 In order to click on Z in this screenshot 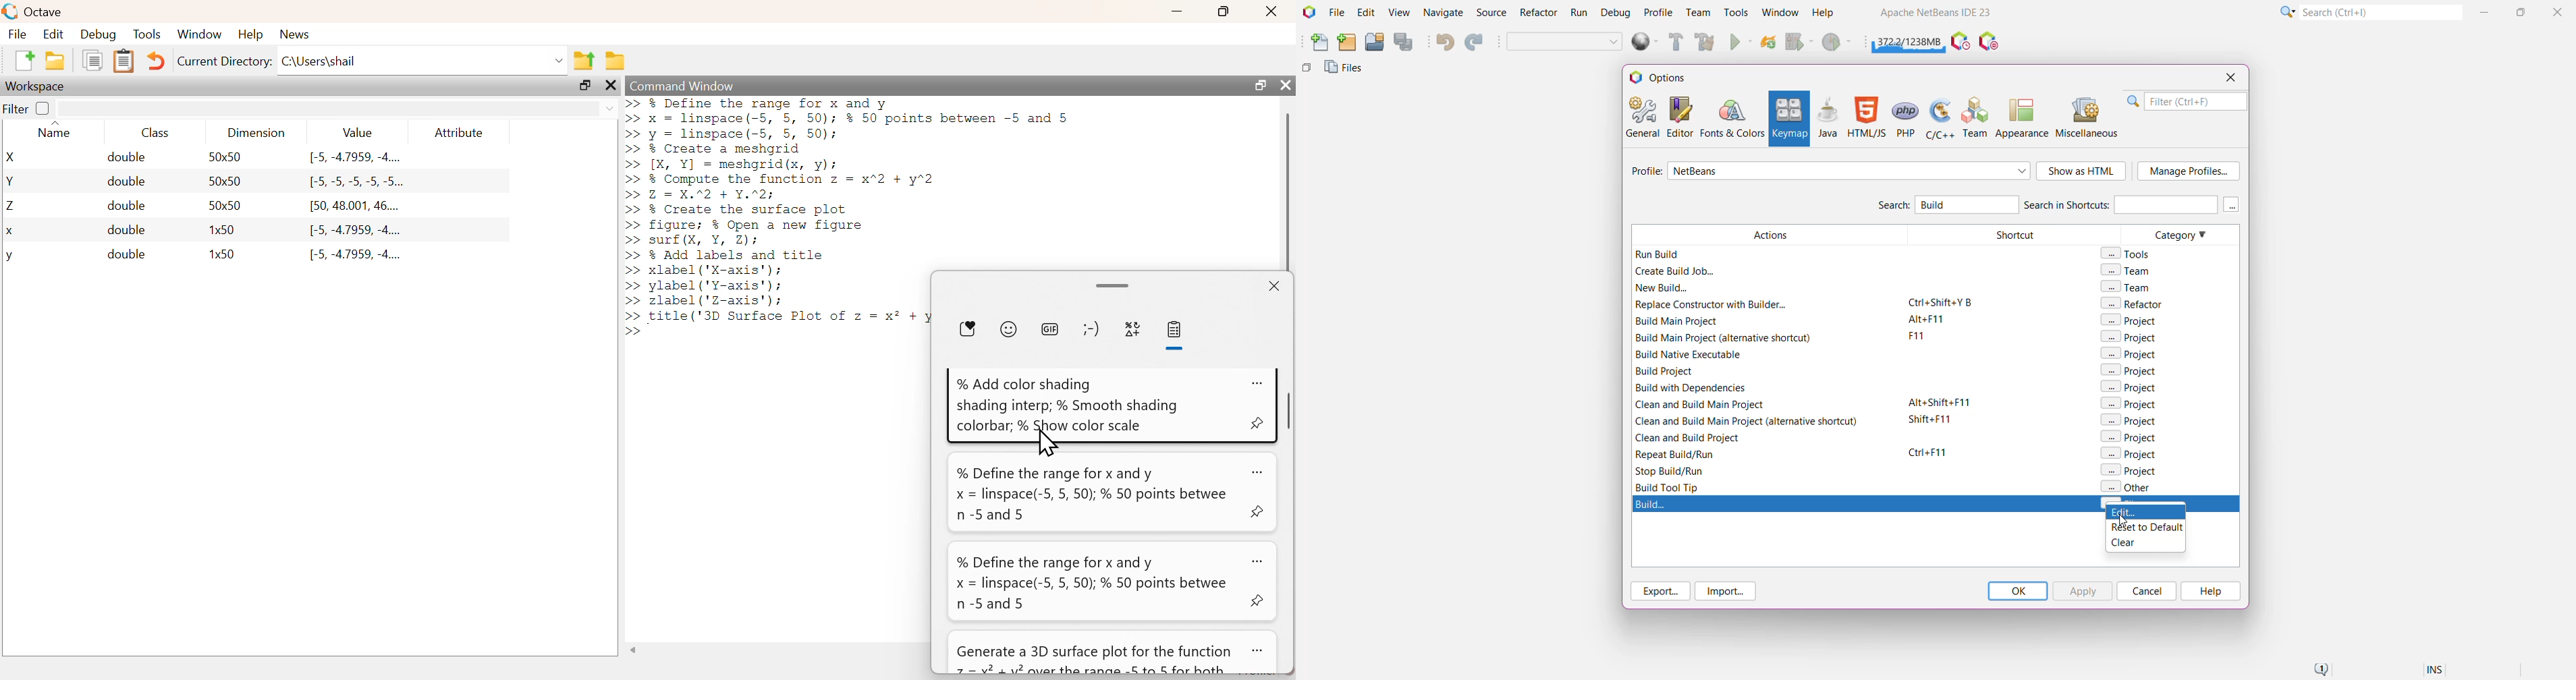, I will do `click(12, 206)`.